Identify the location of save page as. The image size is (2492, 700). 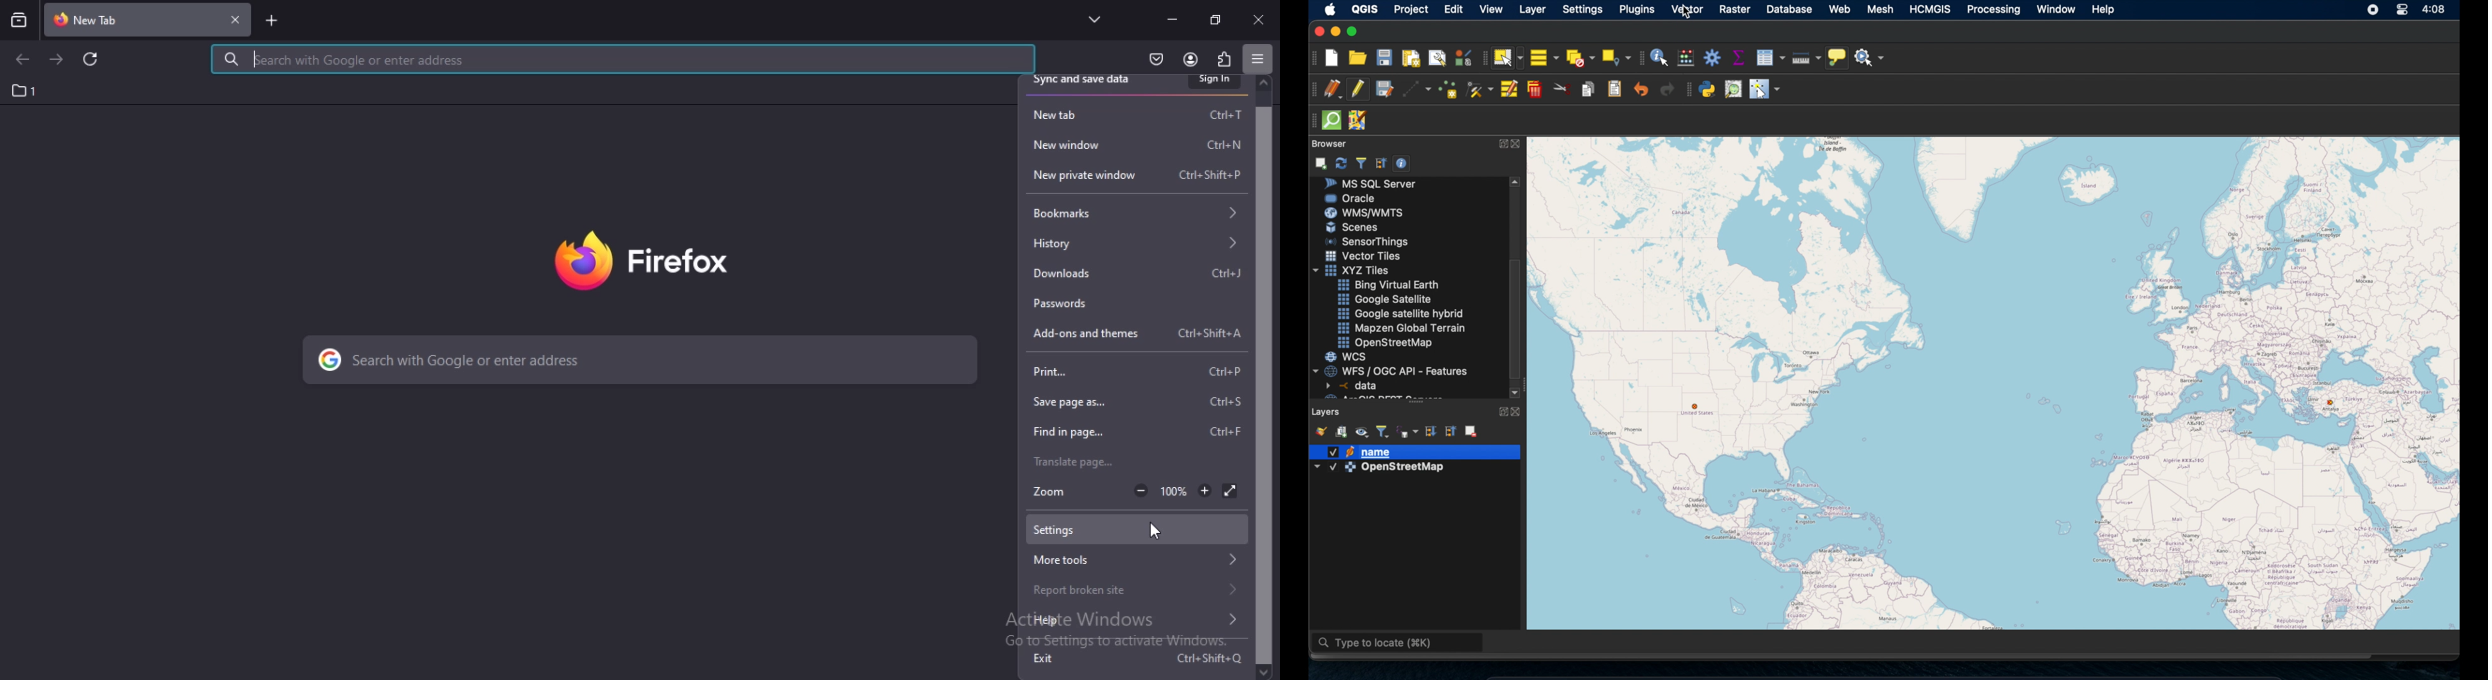
(1134, 399).